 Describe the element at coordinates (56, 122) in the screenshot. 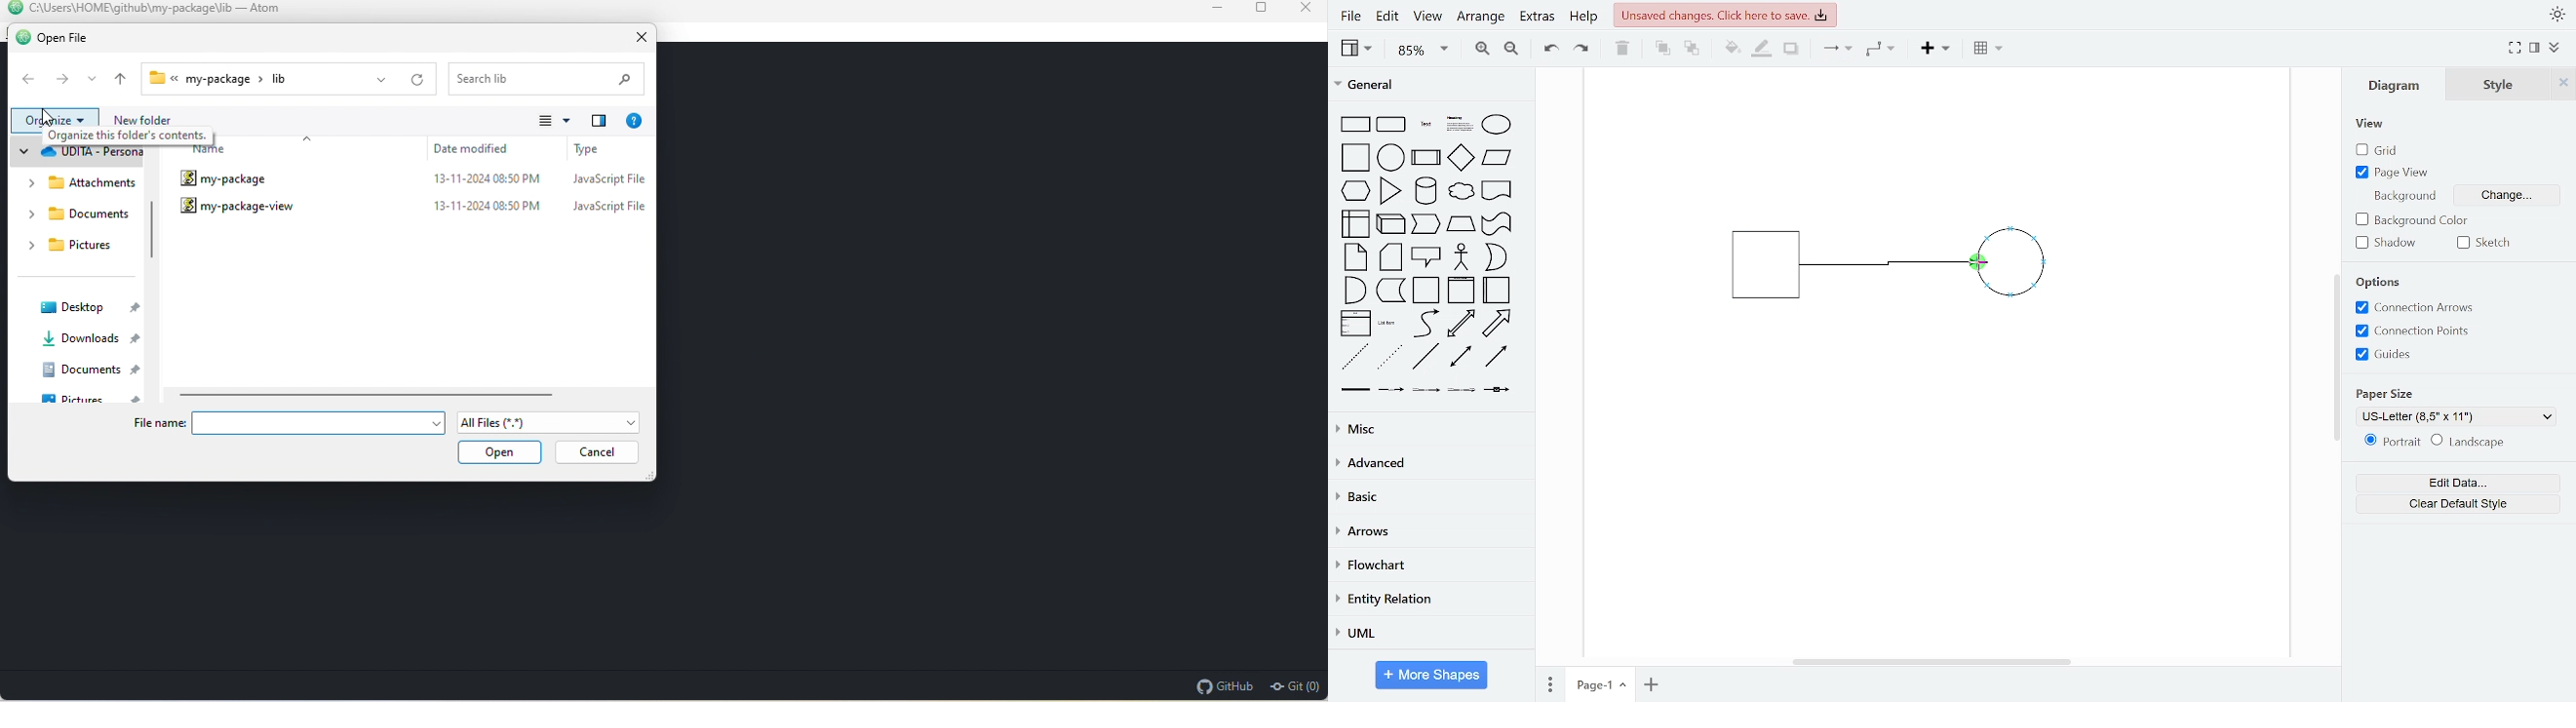

I see `organize` at that location.